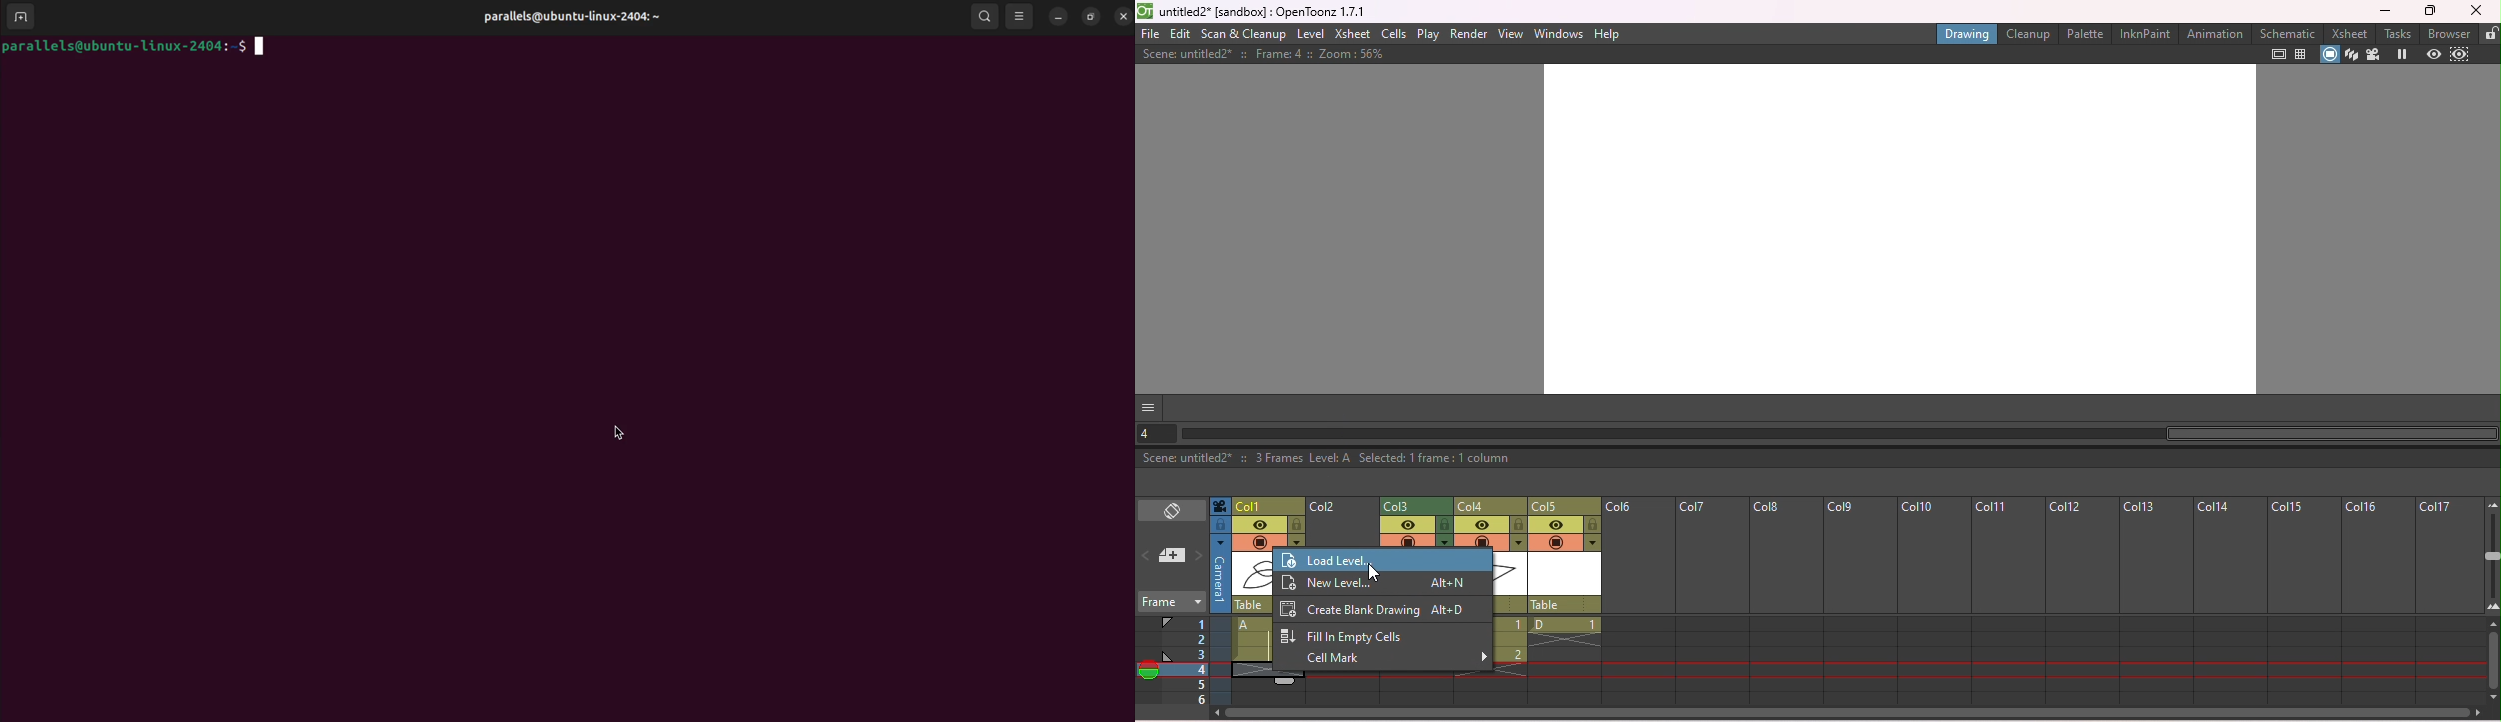 The width and height of the screenshot is (2520, 728). I want to click on Canvas, so click(1897, 228).